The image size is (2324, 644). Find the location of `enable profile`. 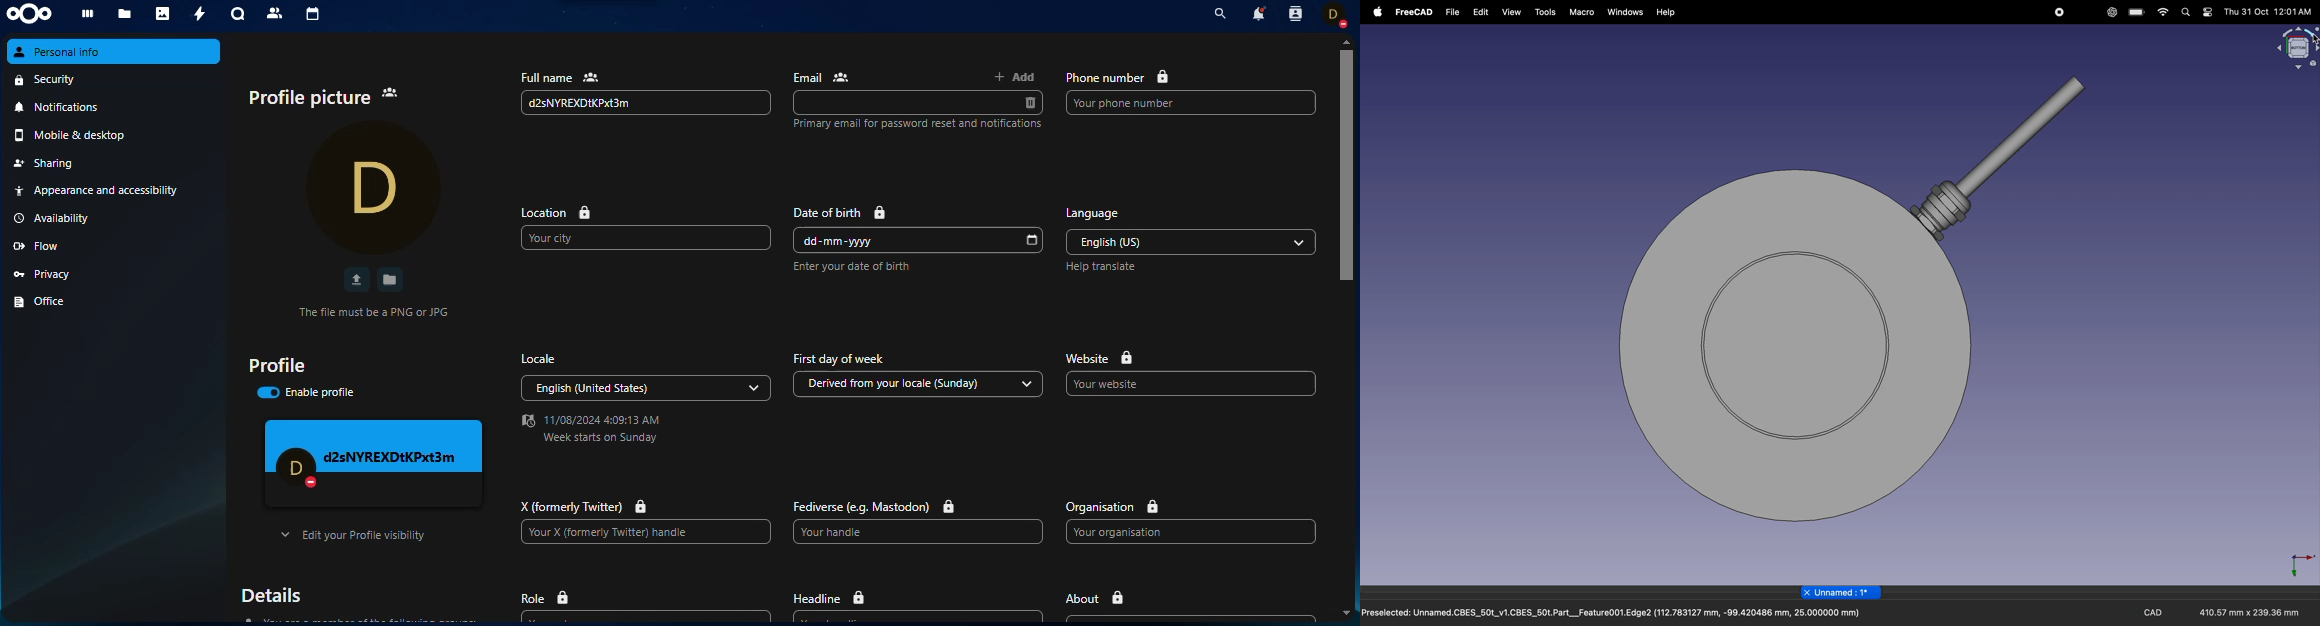

enable profile is located at coordinates (307, 393).